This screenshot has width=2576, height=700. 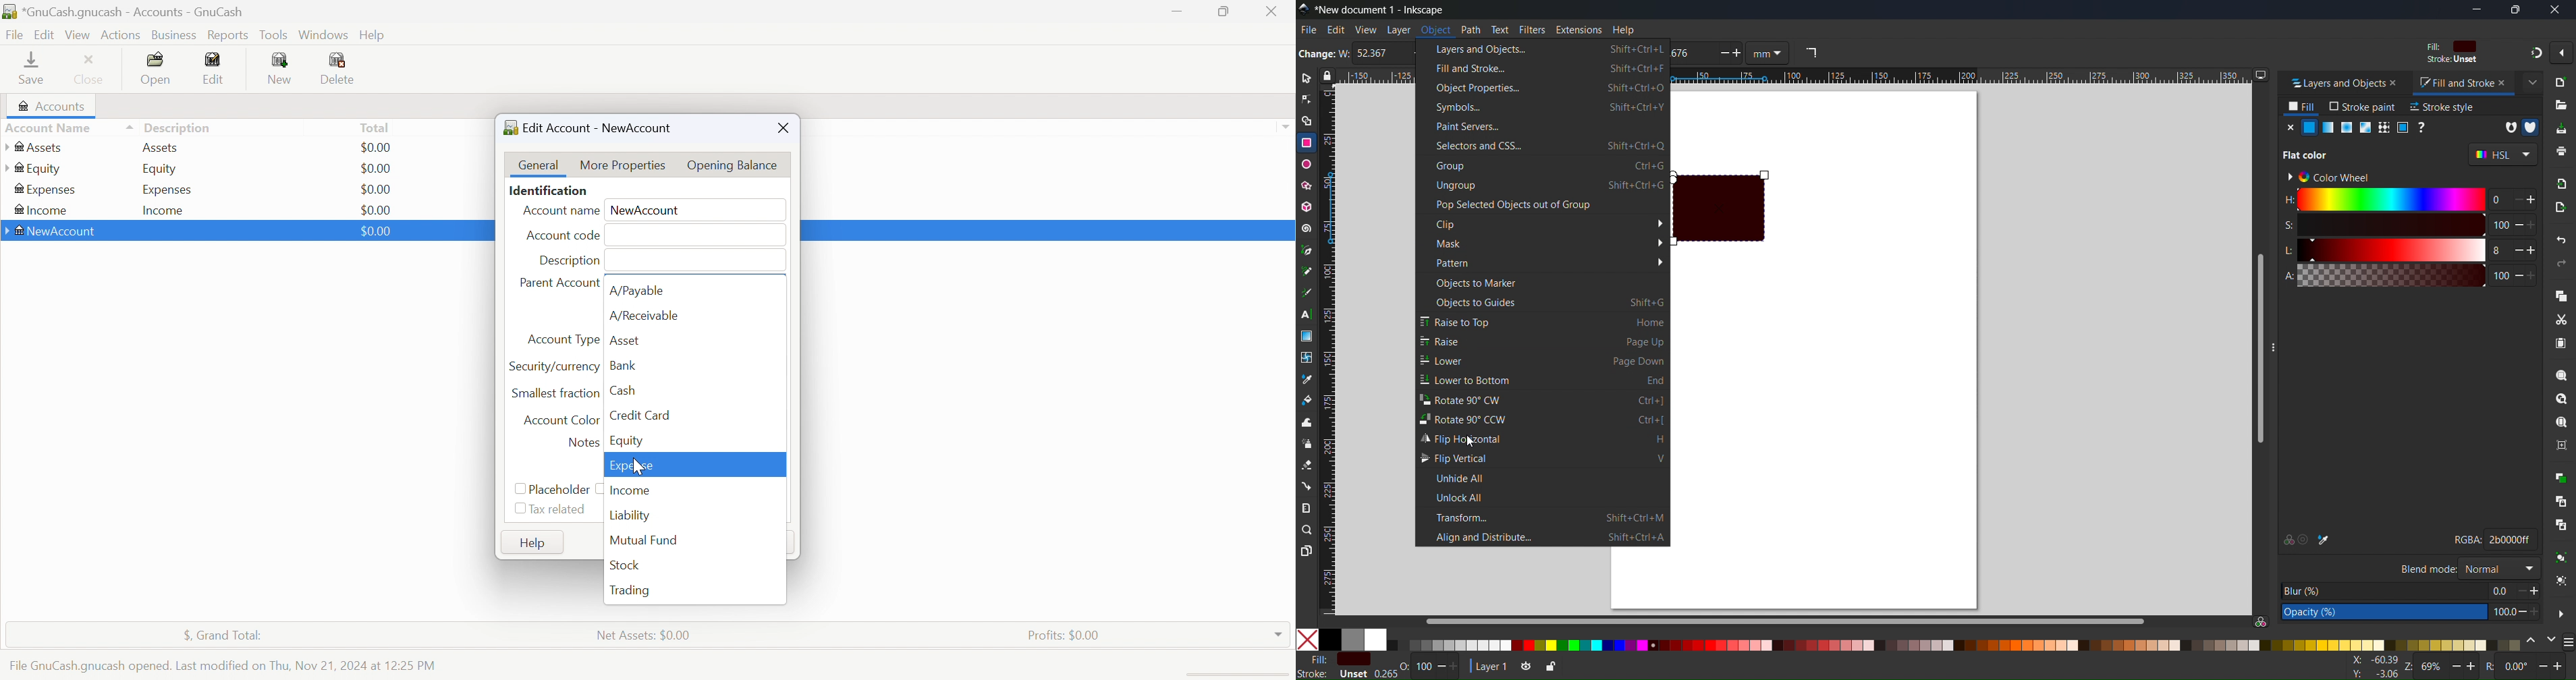 I want to click on Minimize opacity, so click(x=1441, y=667).